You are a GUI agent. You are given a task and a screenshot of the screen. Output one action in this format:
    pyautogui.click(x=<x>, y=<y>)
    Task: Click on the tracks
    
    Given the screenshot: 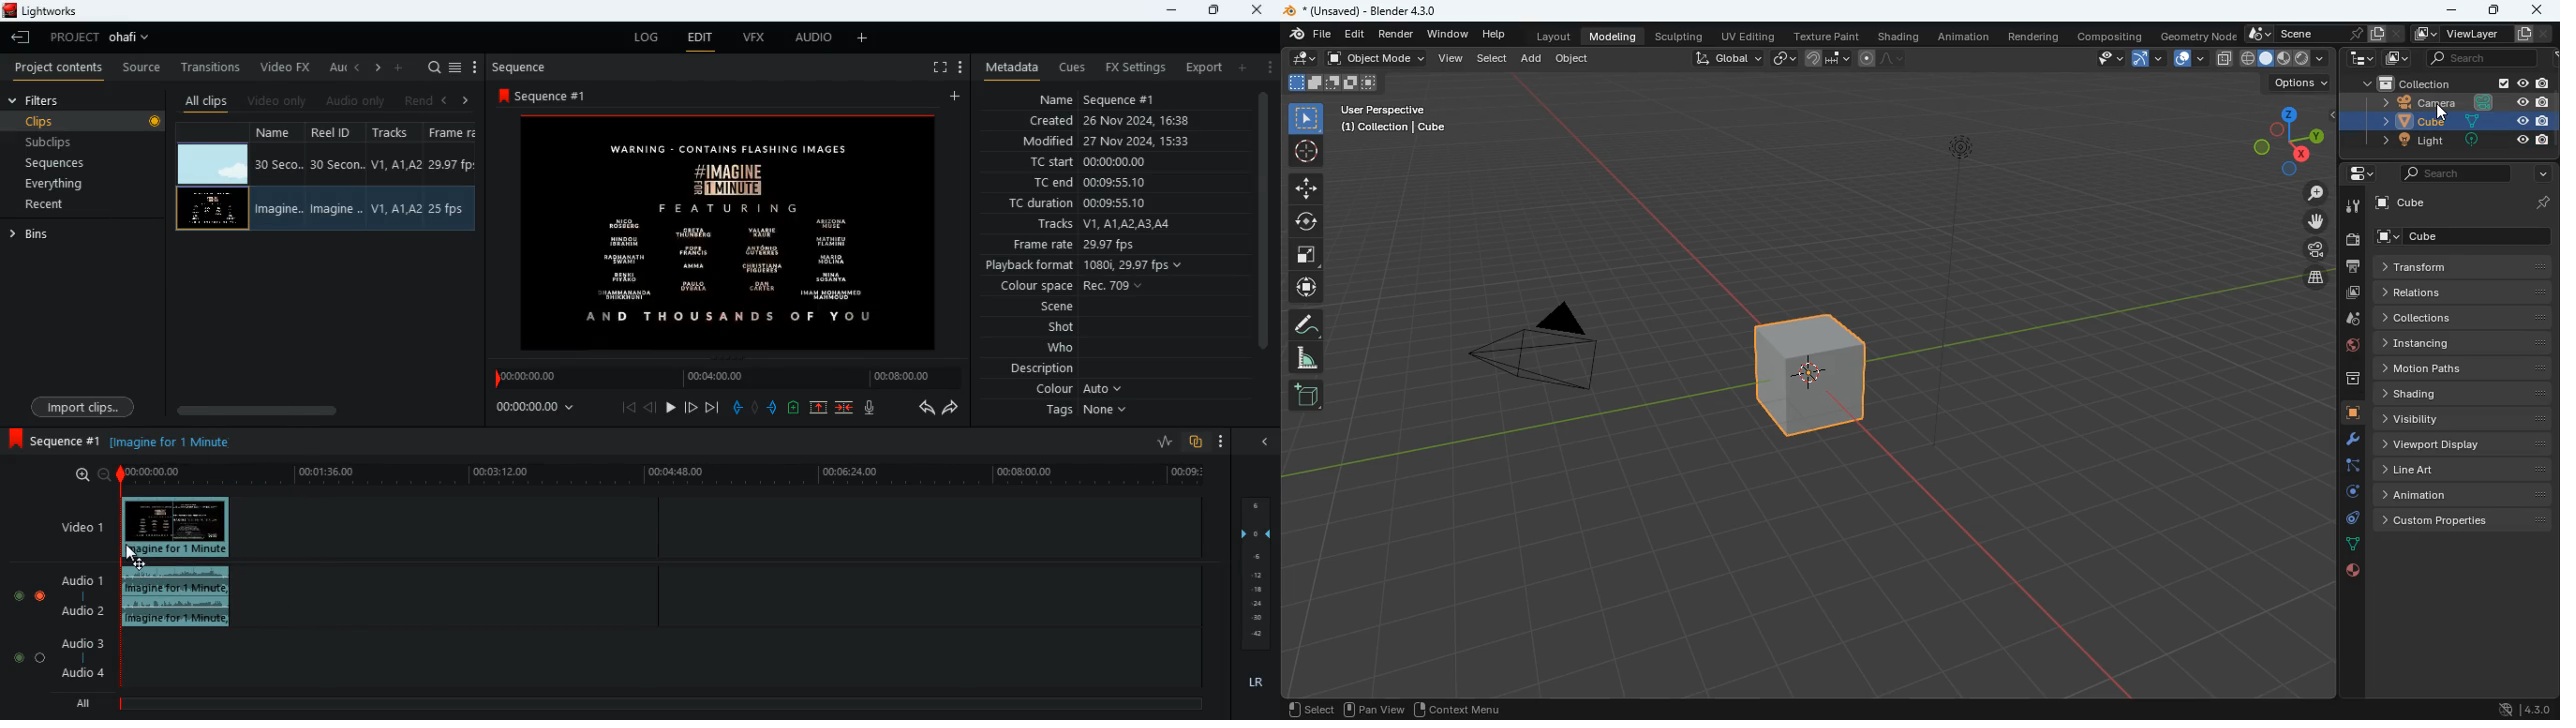 What is the action you would take?
    pyautogui.click(x=394, y=134)
    